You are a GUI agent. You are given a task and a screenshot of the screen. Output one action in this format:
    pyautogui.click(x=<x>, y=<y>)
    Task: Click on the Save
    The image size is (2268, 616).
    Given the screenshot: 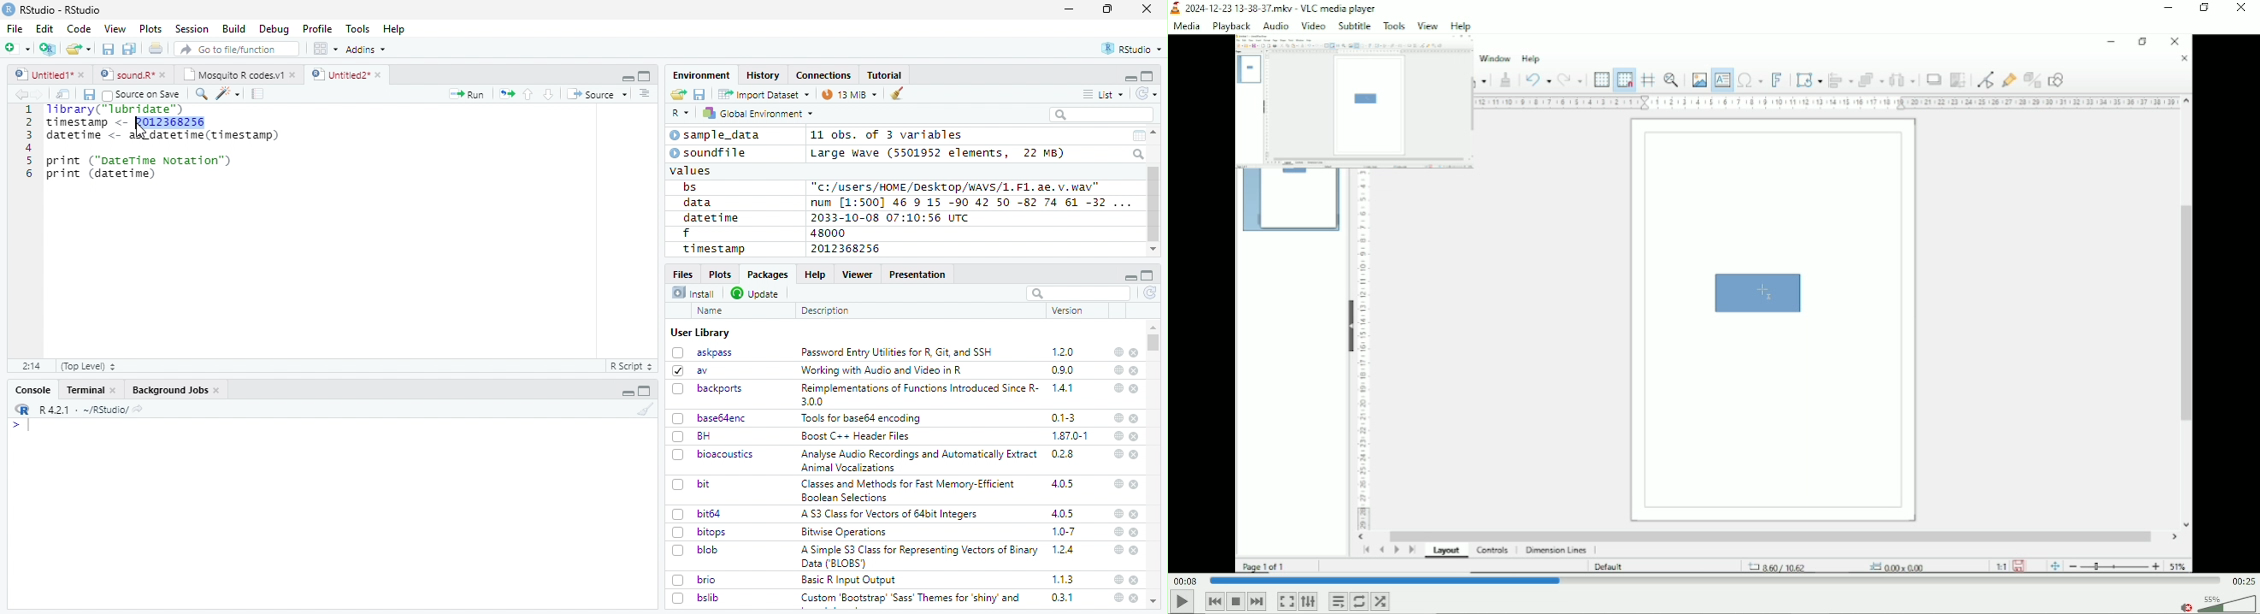 What is the action you would take?
    pyautogui.click(x=700, y=95)
    